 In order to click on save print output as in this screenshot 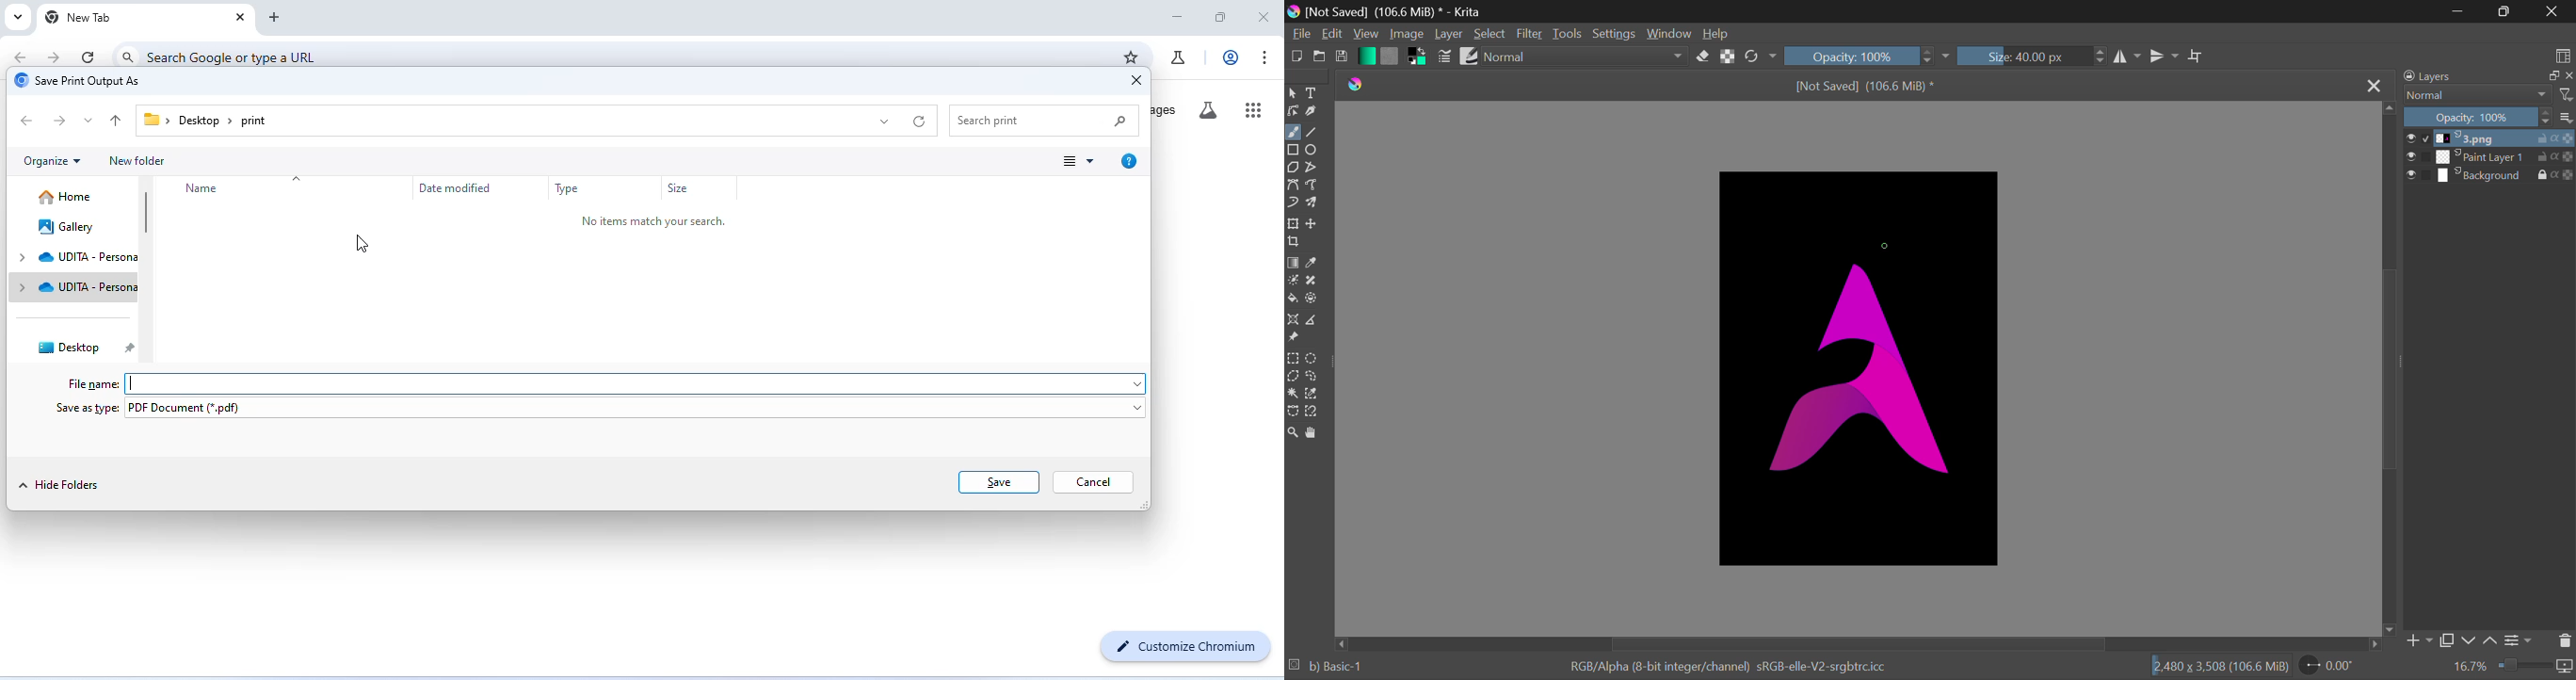, I will do `click(77, 82)`.